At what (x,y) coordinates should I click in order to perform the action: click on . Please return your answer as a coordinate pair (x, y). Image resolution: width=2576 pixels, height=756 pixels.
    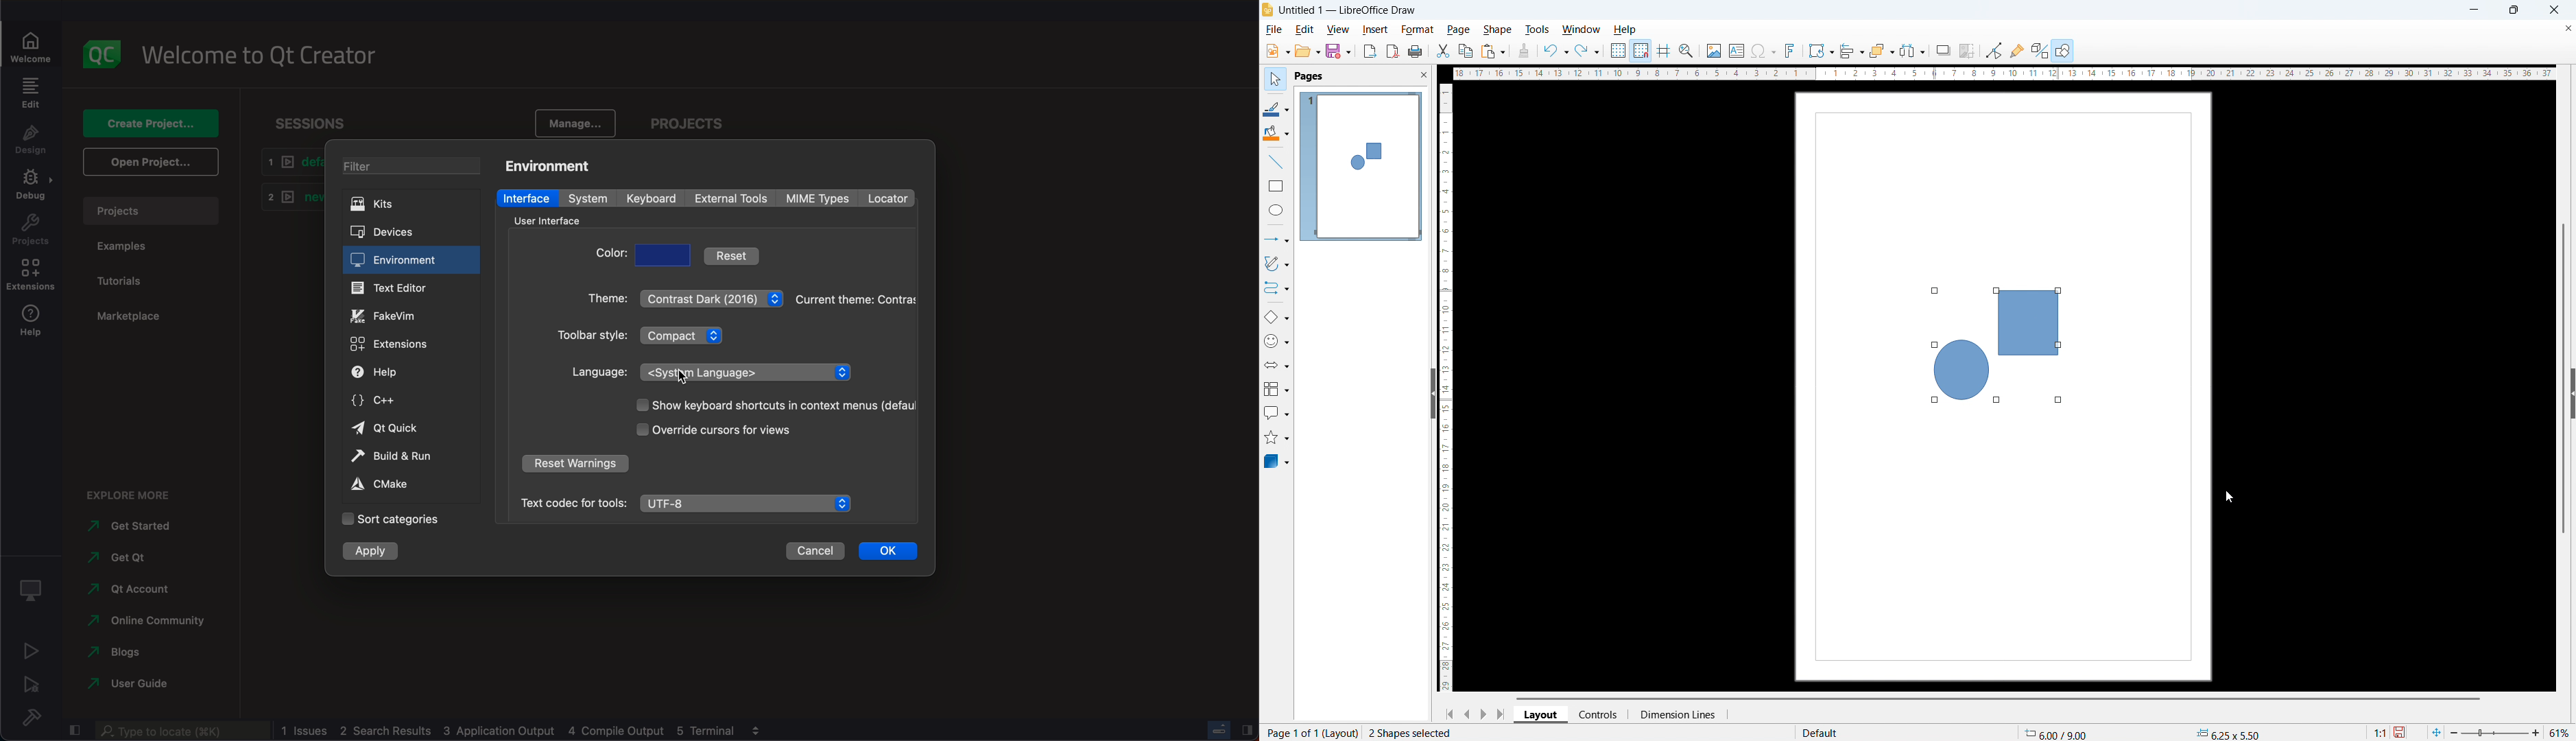
    Looking at the image, I should click on (1995, 51).